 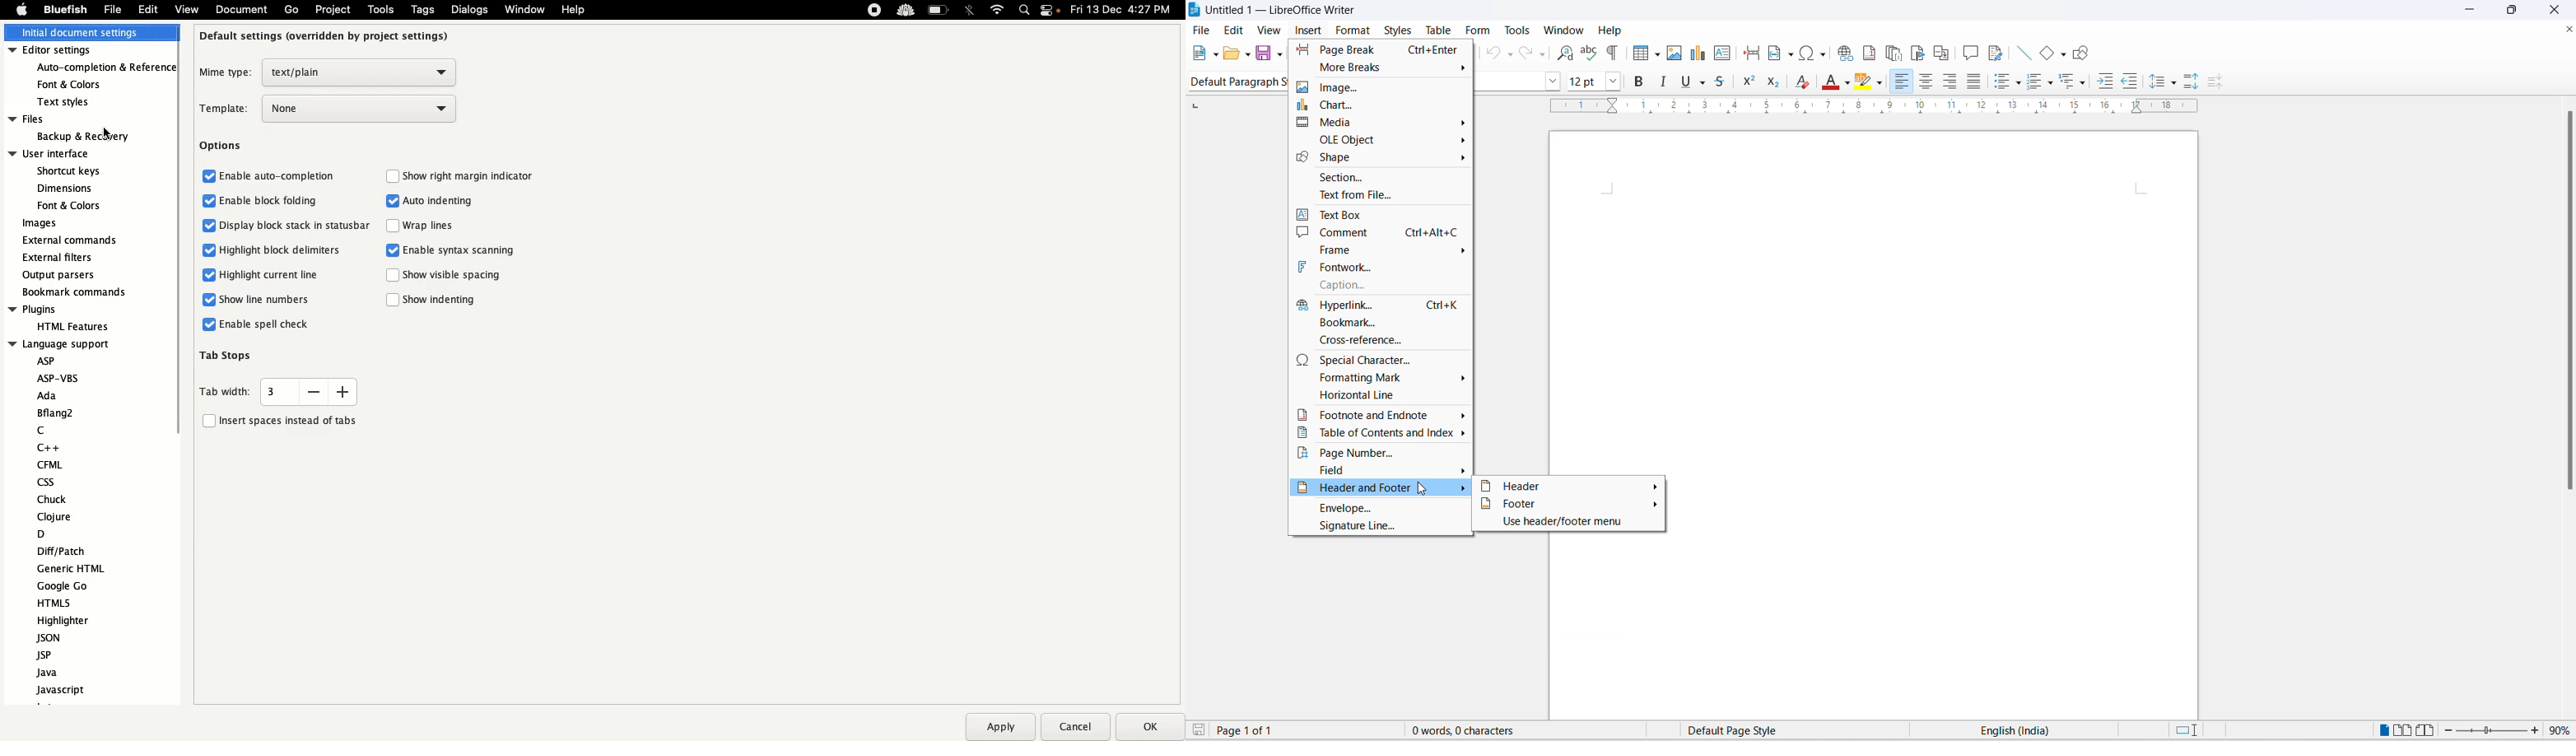 I want to click on increase, so click(x=2537, y=730).